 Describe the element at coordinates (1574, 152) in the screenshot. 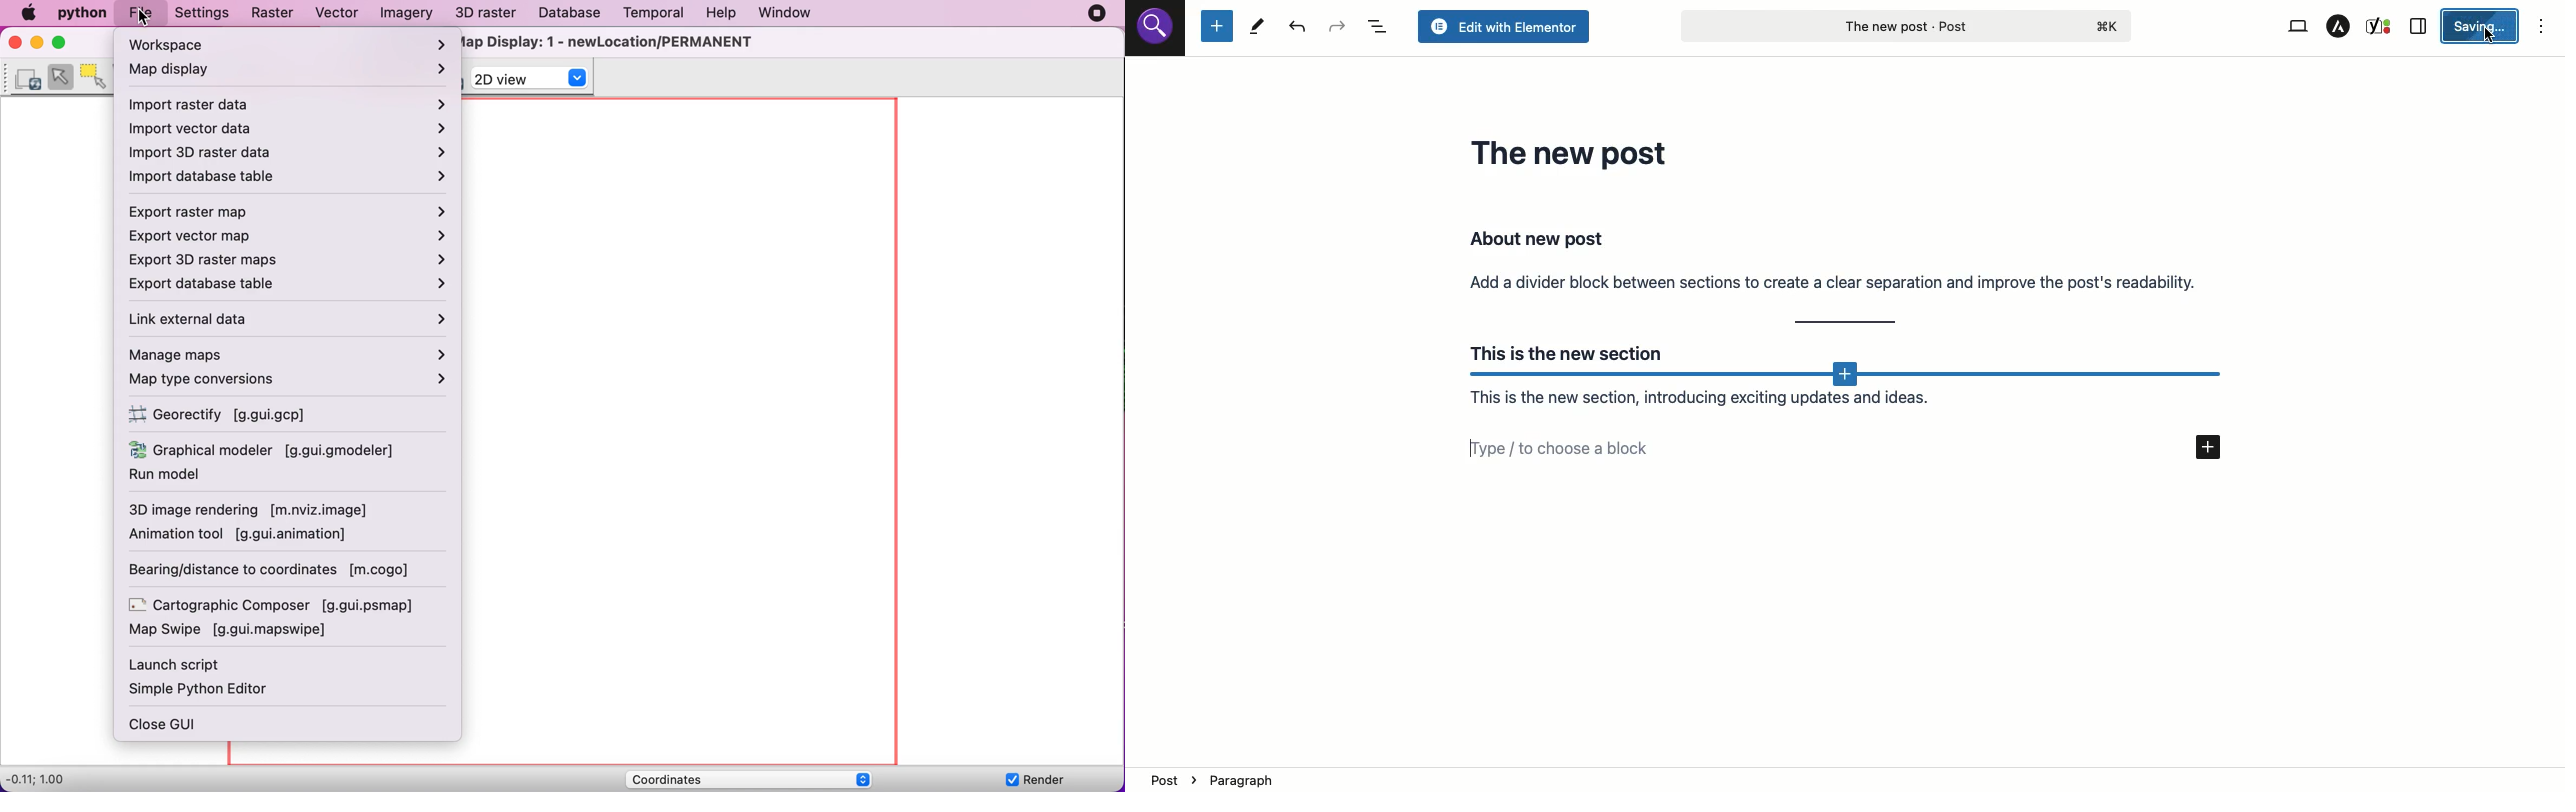

I see `Headline` at that location.